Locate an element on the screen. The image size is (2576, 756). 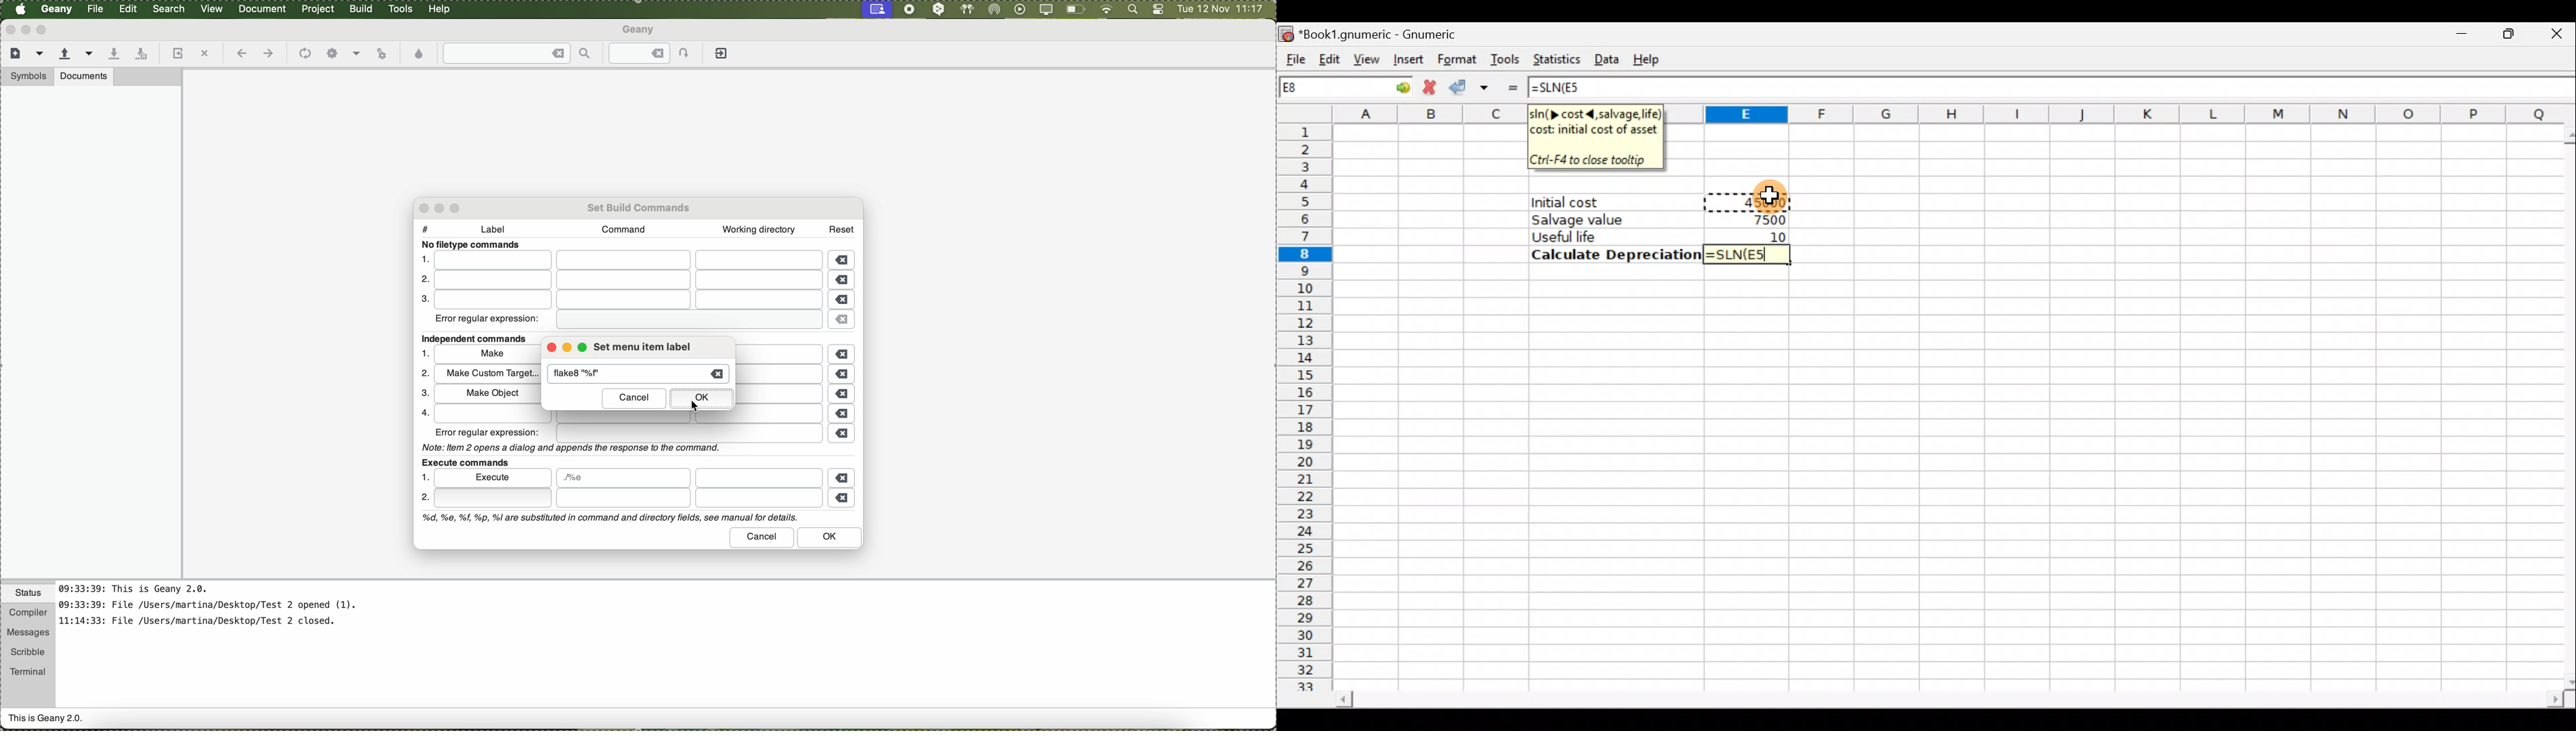
click on build is located at coordinates (362, 12).